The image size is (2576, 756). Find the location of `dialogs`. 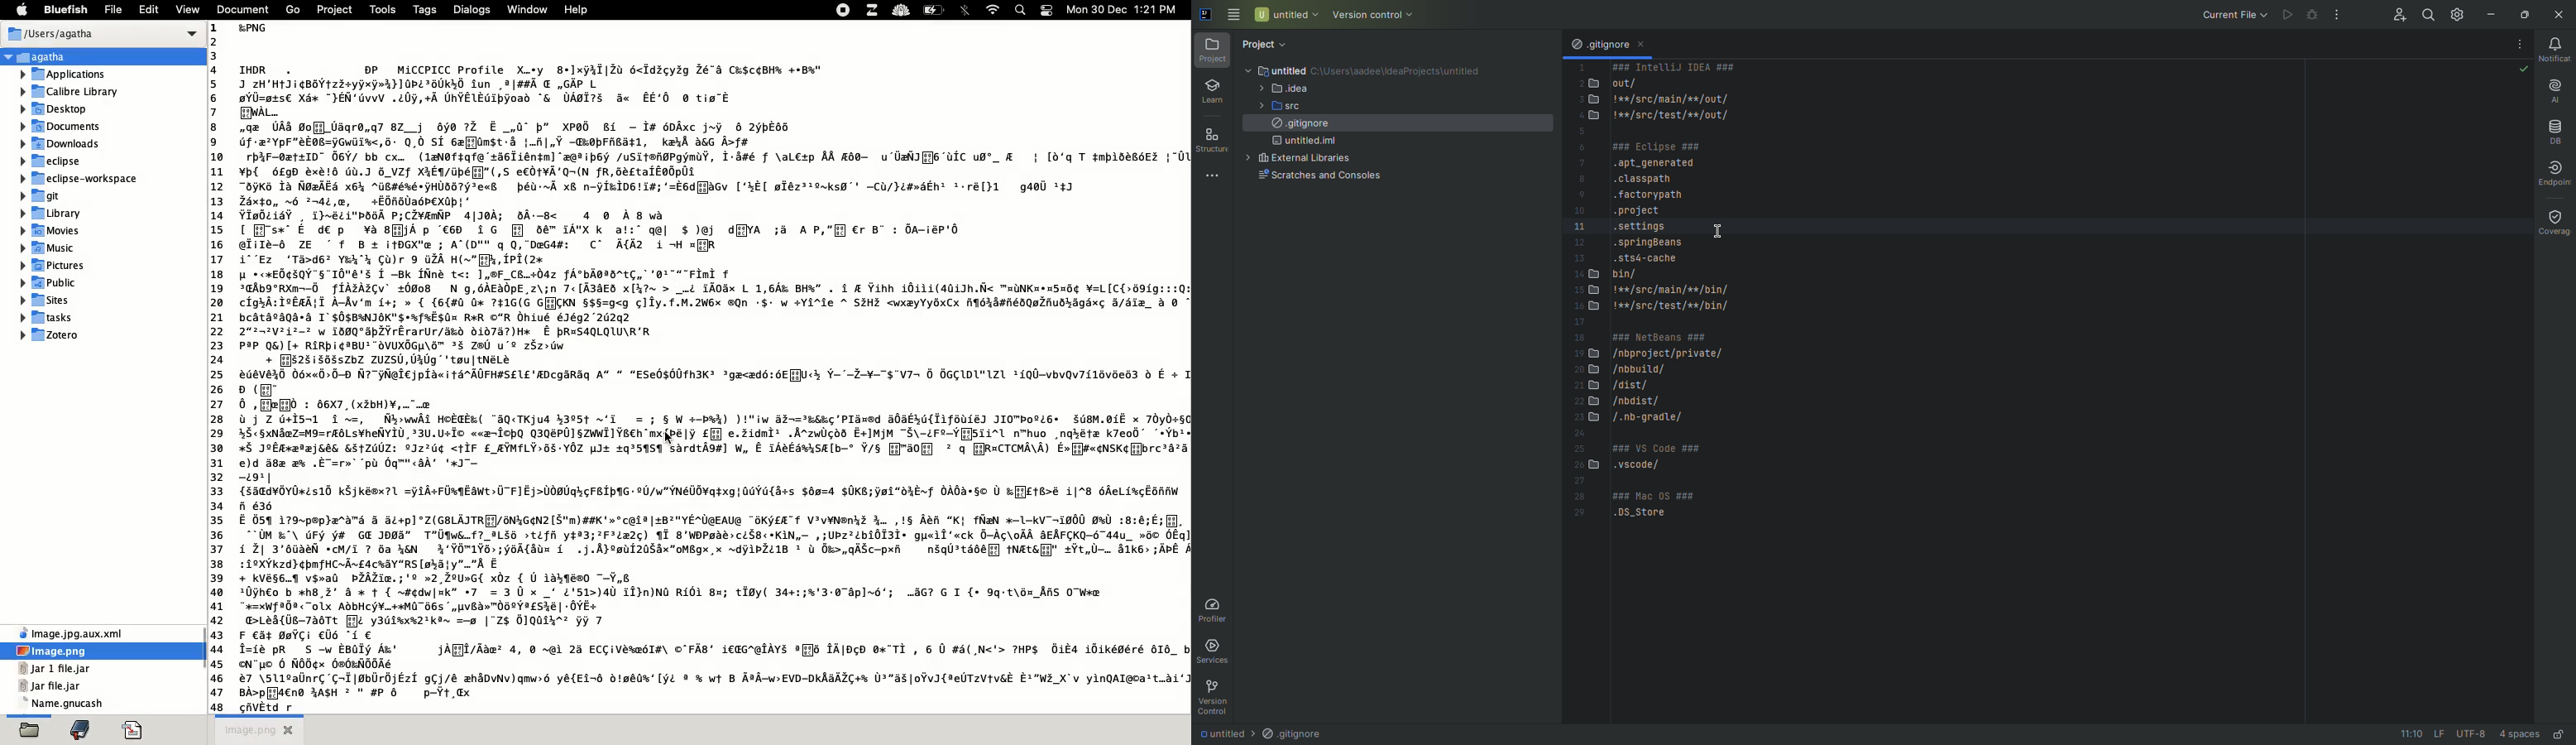

dialogs is located at coordinates (472, 12).